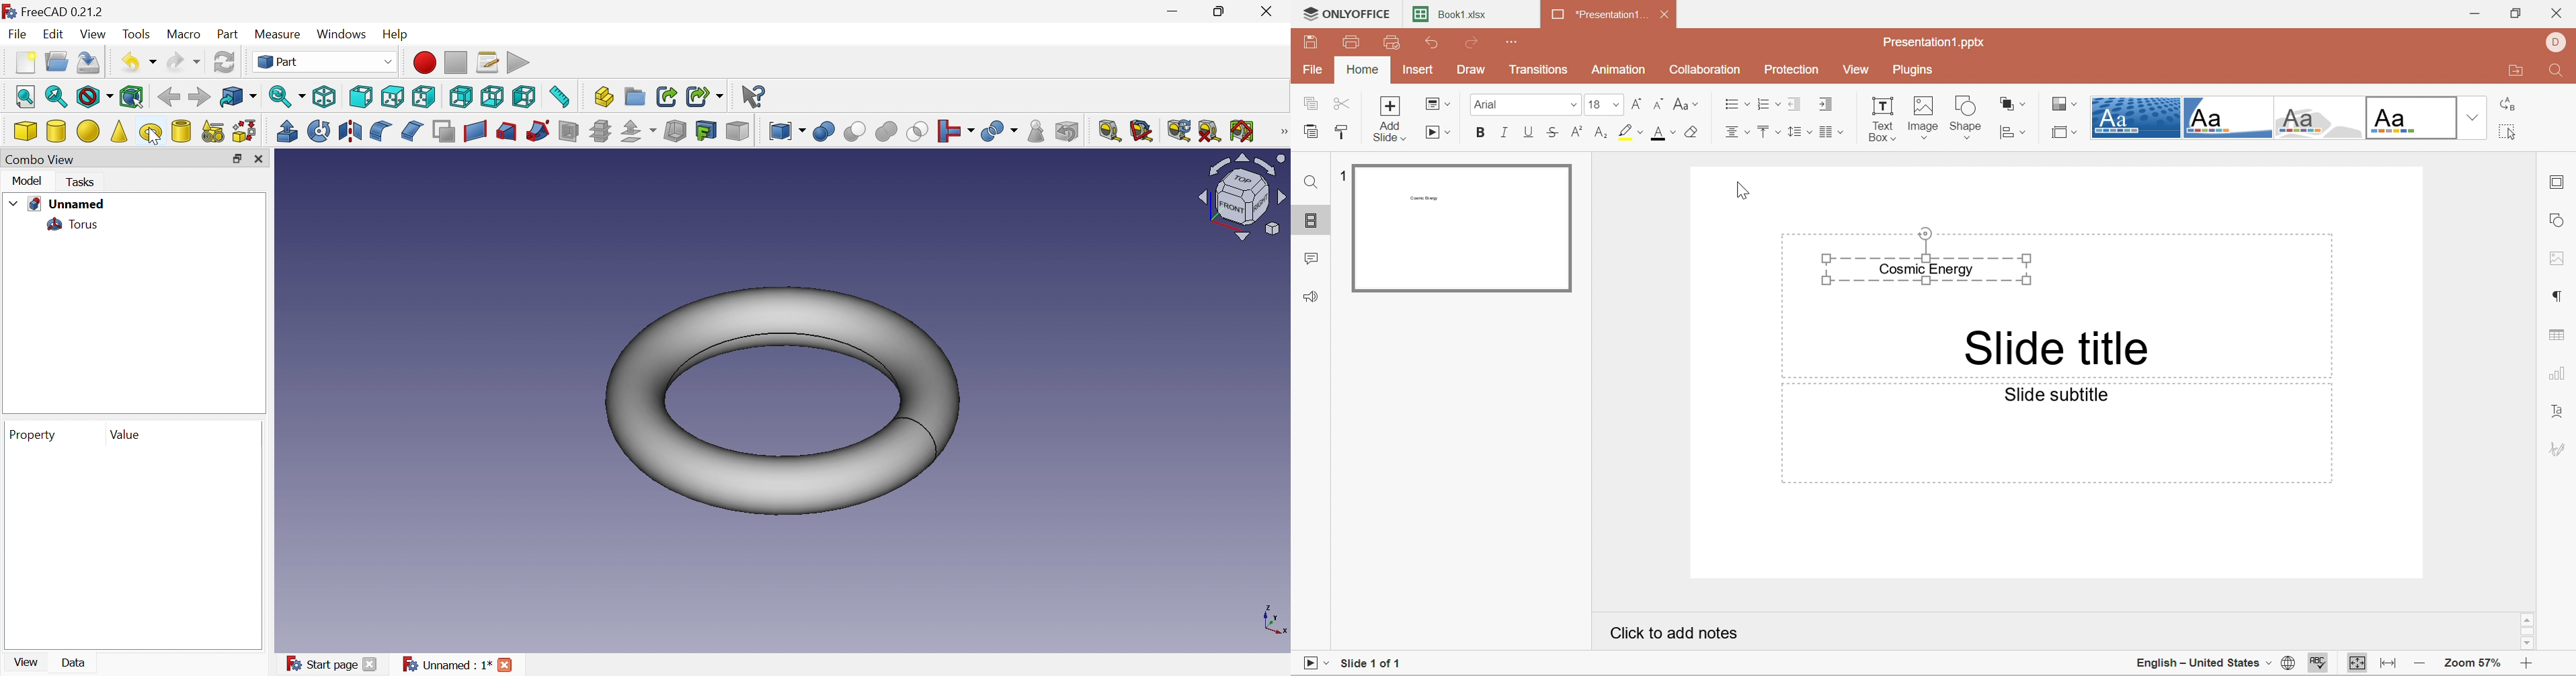  I want to click on Protection, so click(1792, 68).